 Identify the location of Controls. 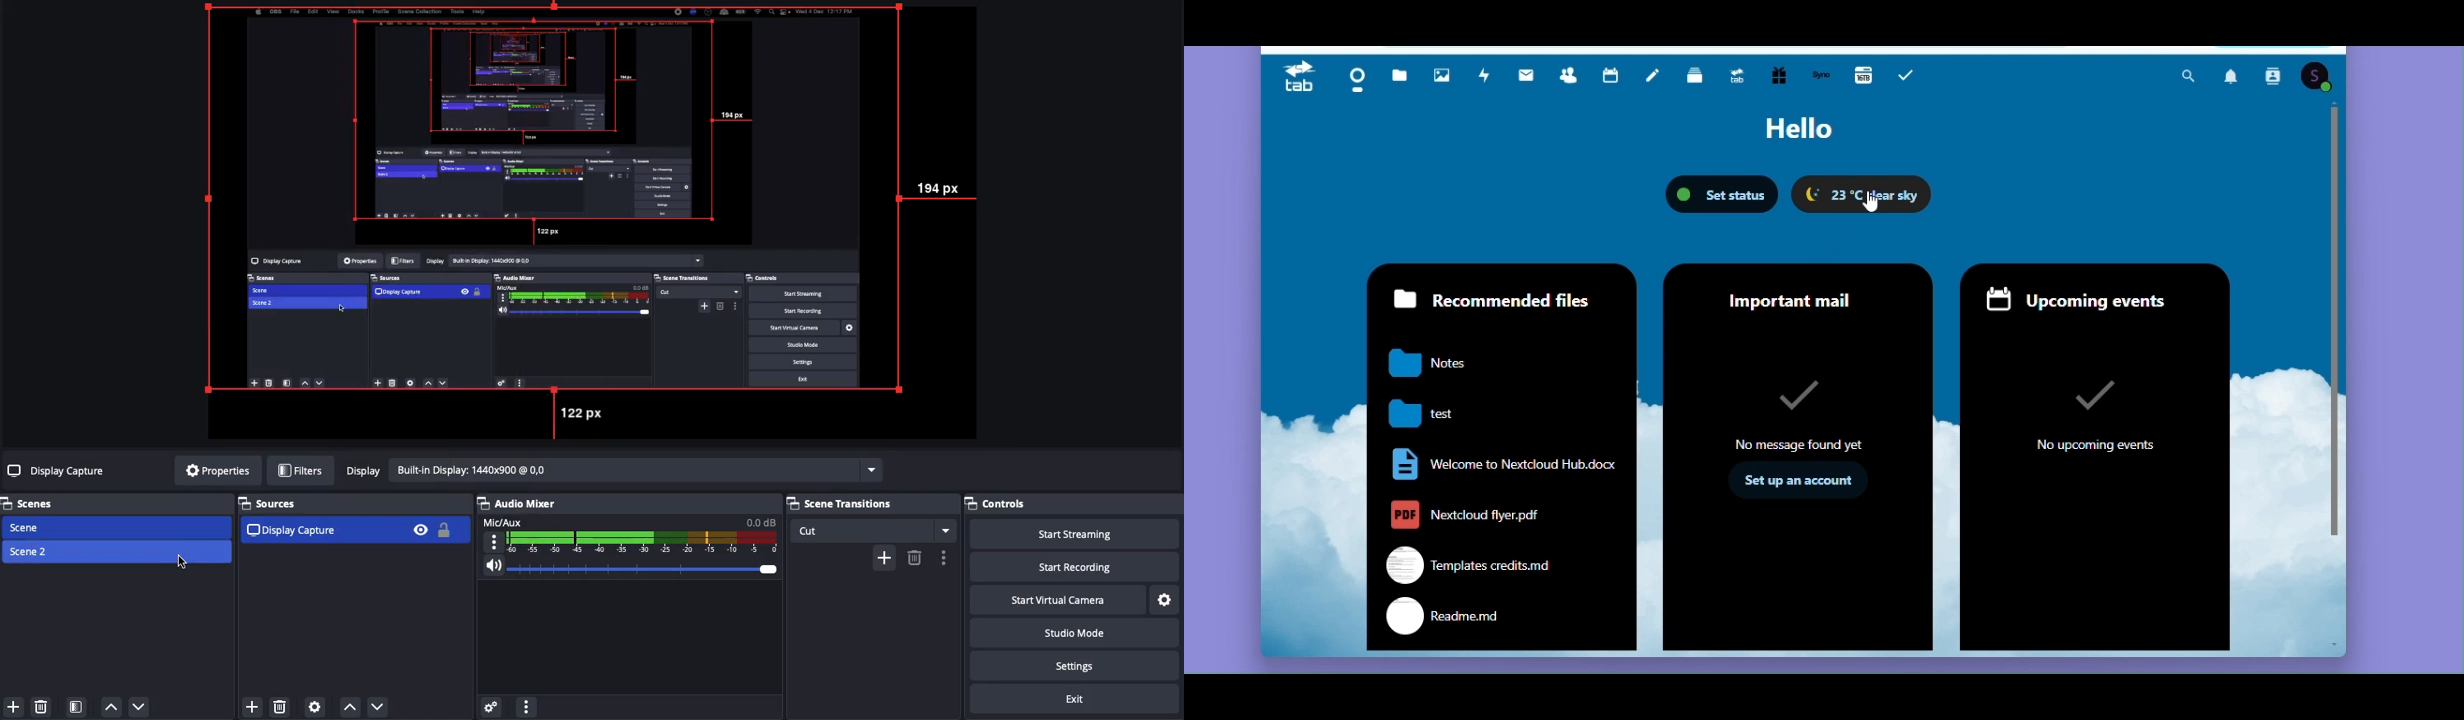
(998, 503).